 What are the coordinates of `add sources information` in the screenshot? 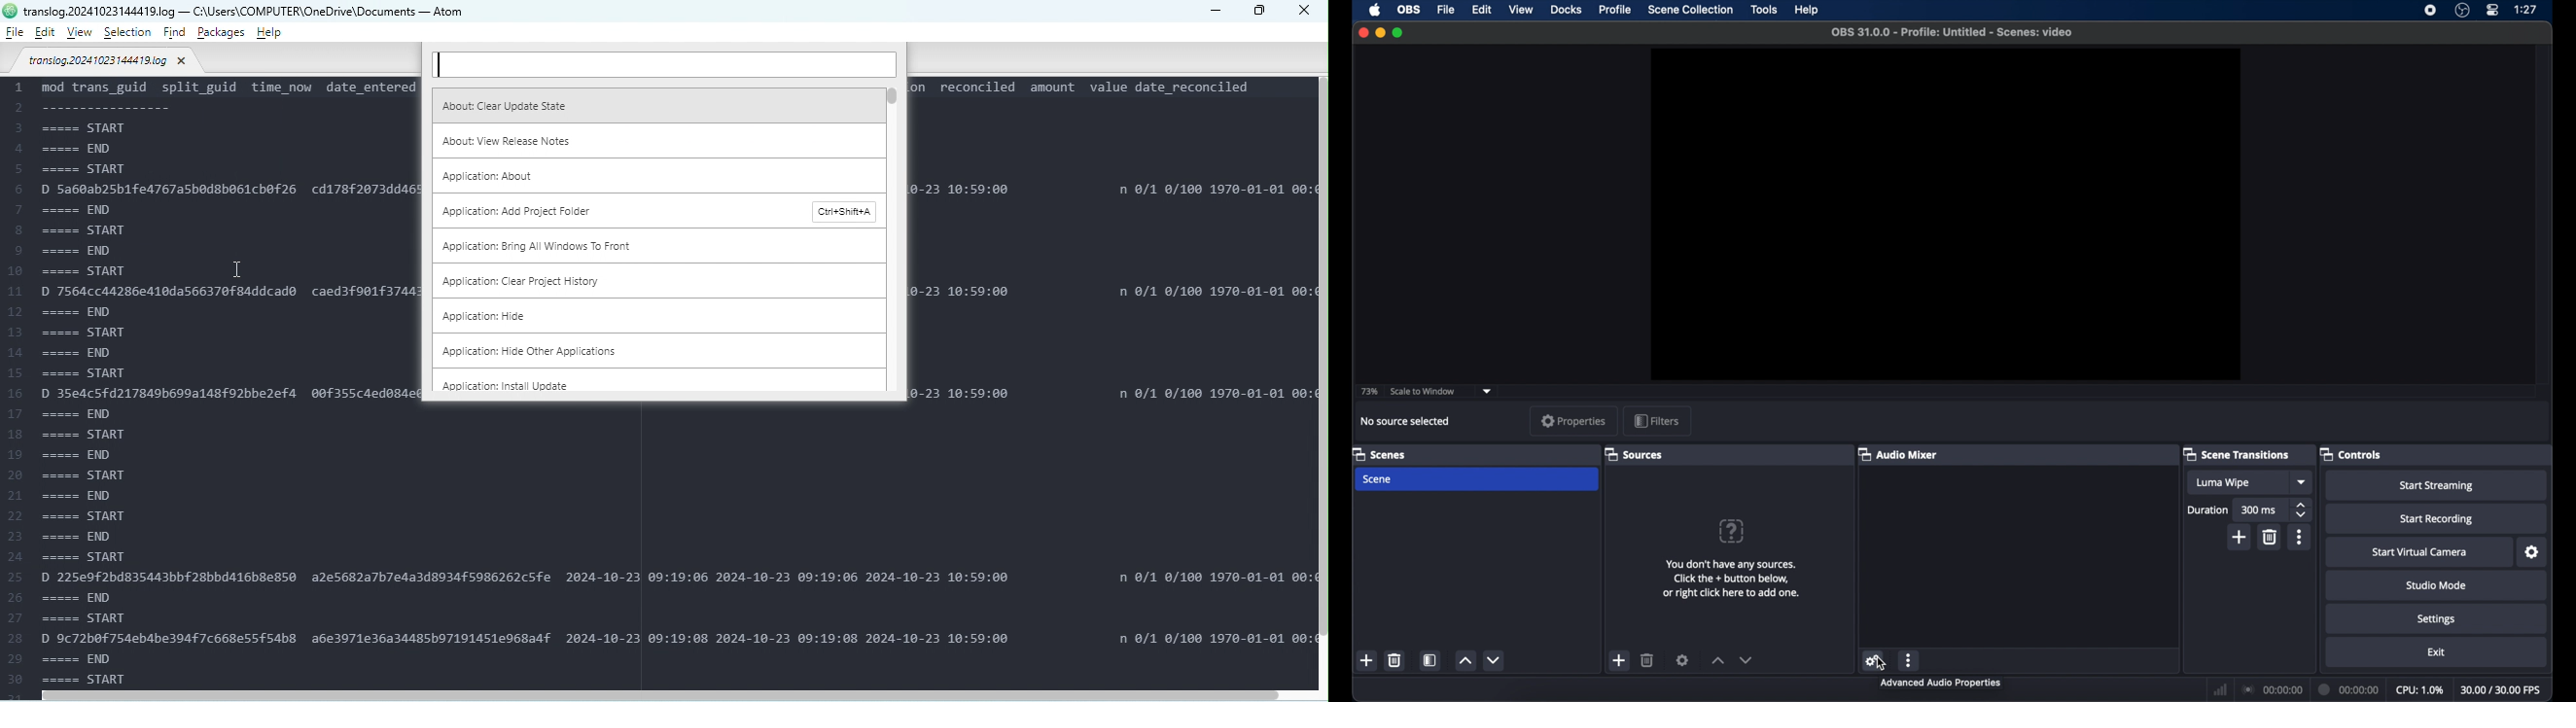 It's located at (1733, 579).